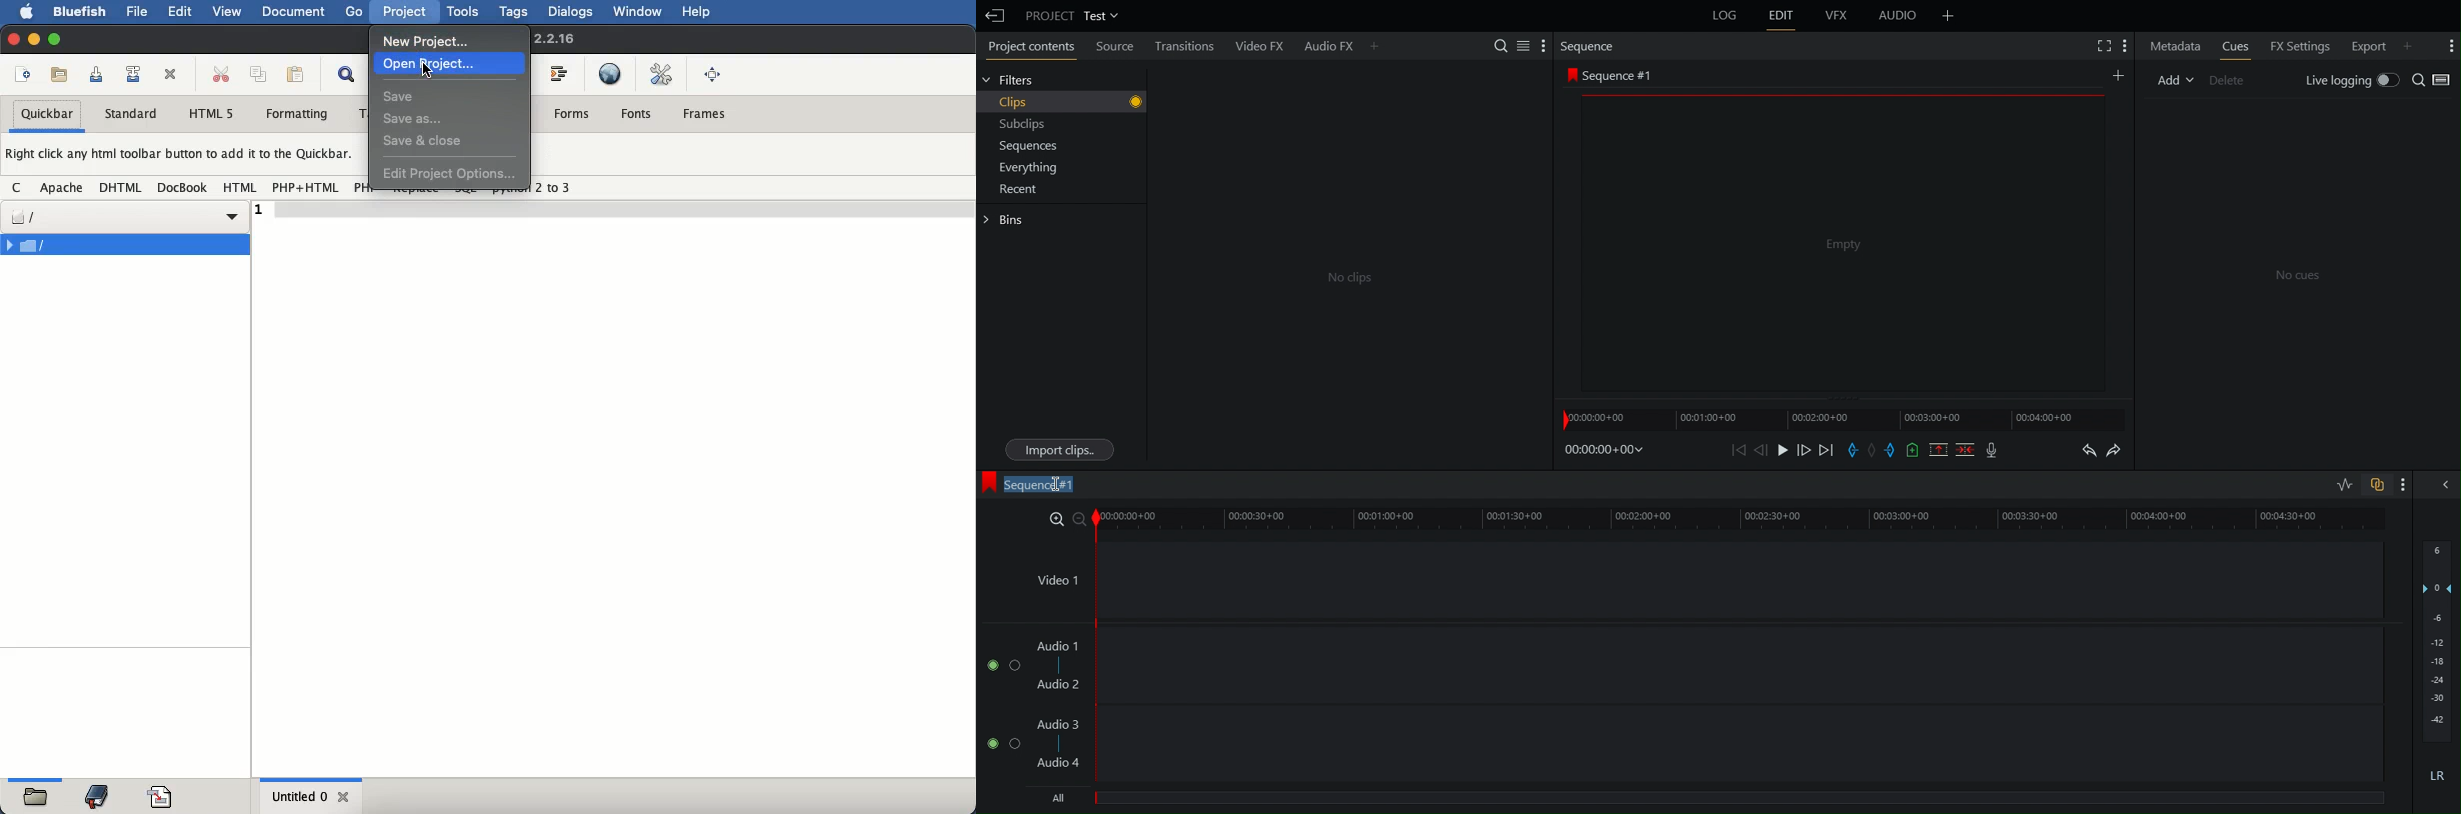 The image size is (2464, 840). Describe the element at coordinates (2299, 277) in the screenshot. I see `No cues` at that location.